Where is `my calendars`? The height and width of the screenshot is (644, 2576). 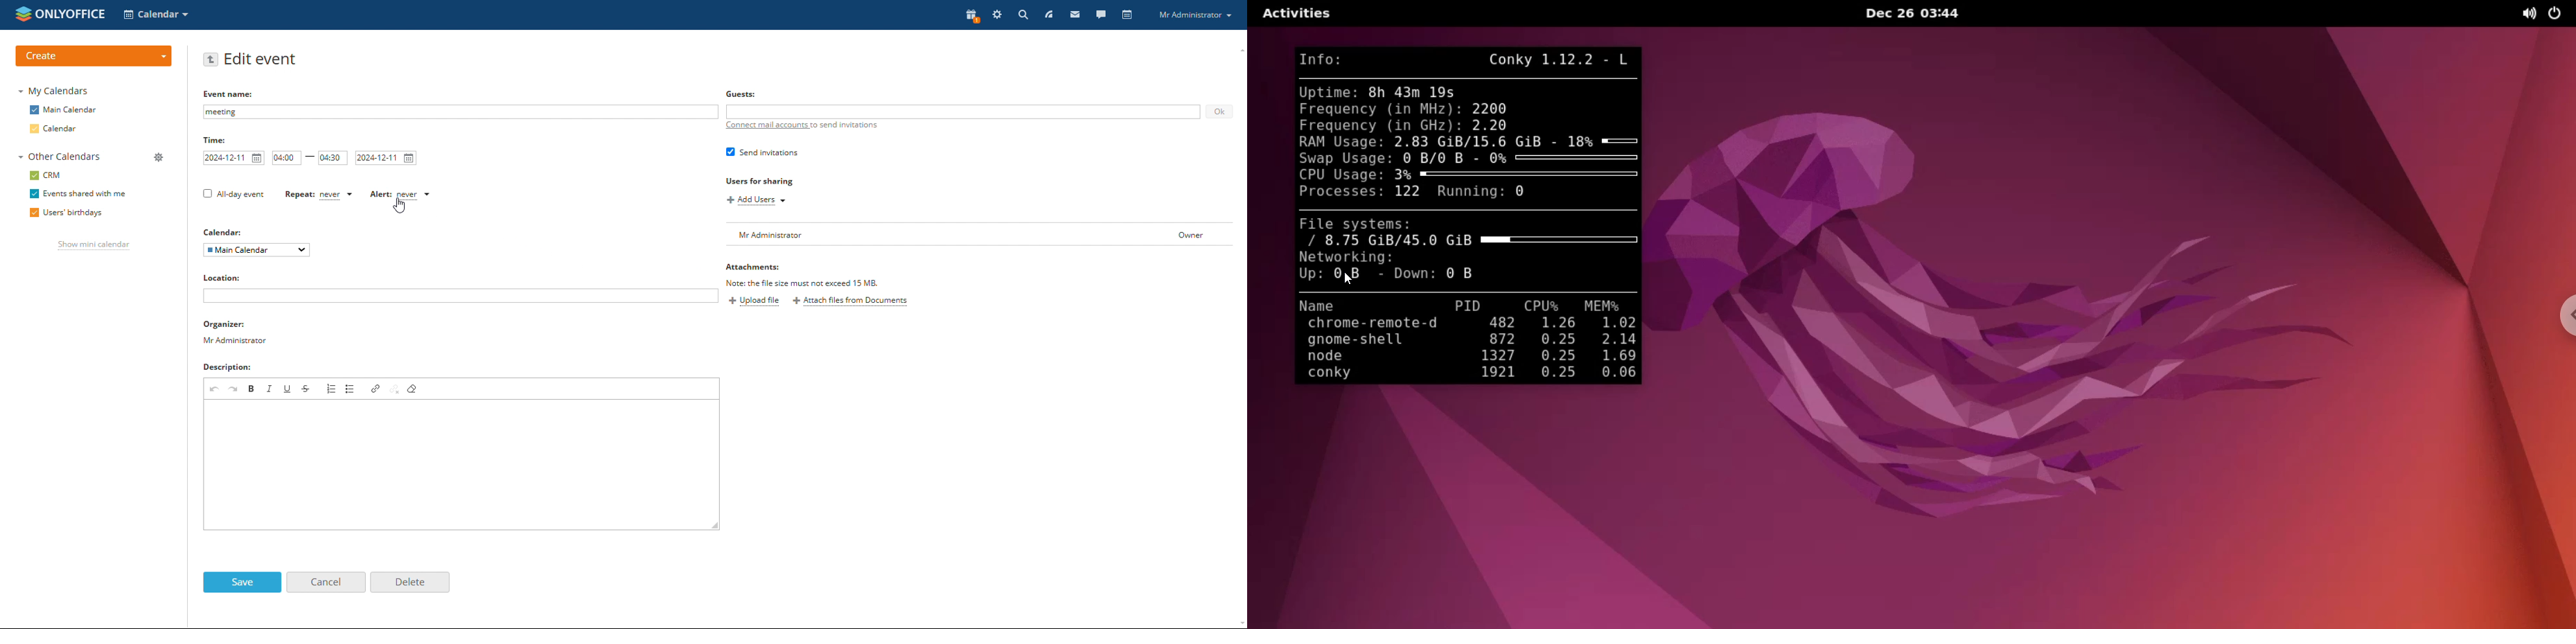
my calendars is located at coordinates (55, 92).